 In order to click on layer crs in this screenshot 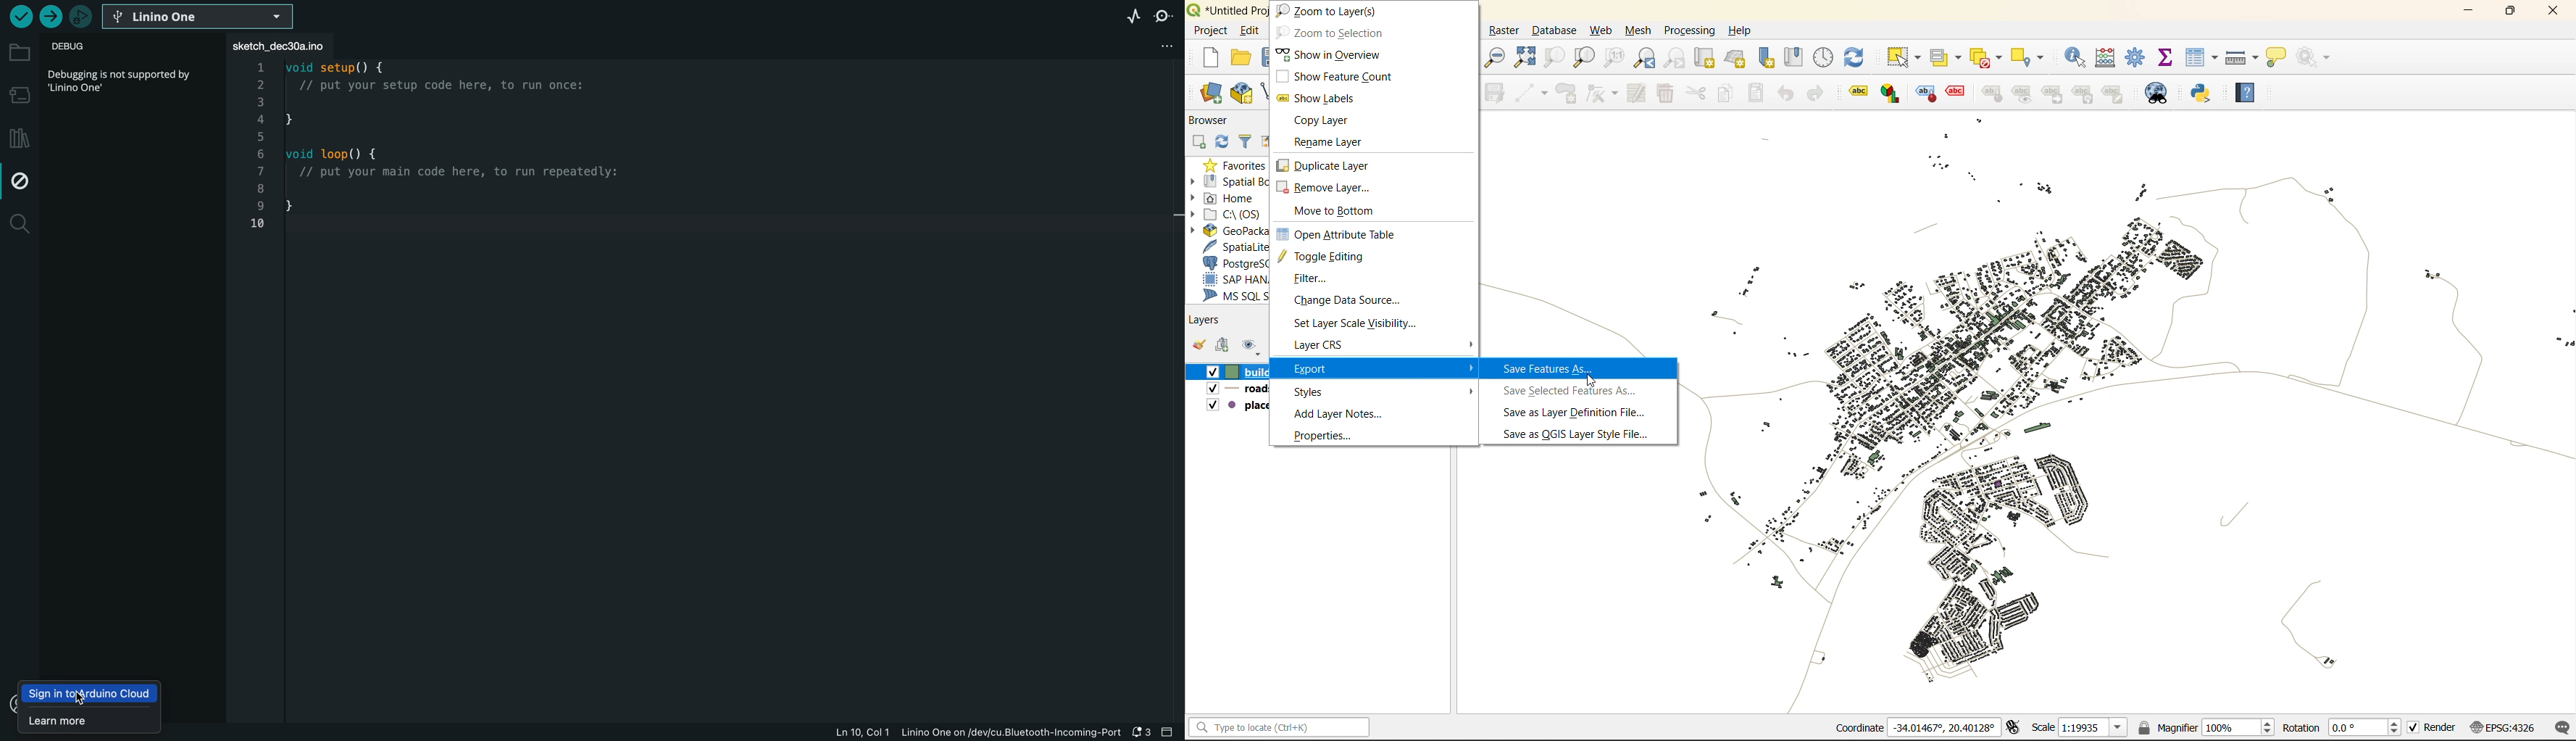, I will do `click(1329, 345)`.